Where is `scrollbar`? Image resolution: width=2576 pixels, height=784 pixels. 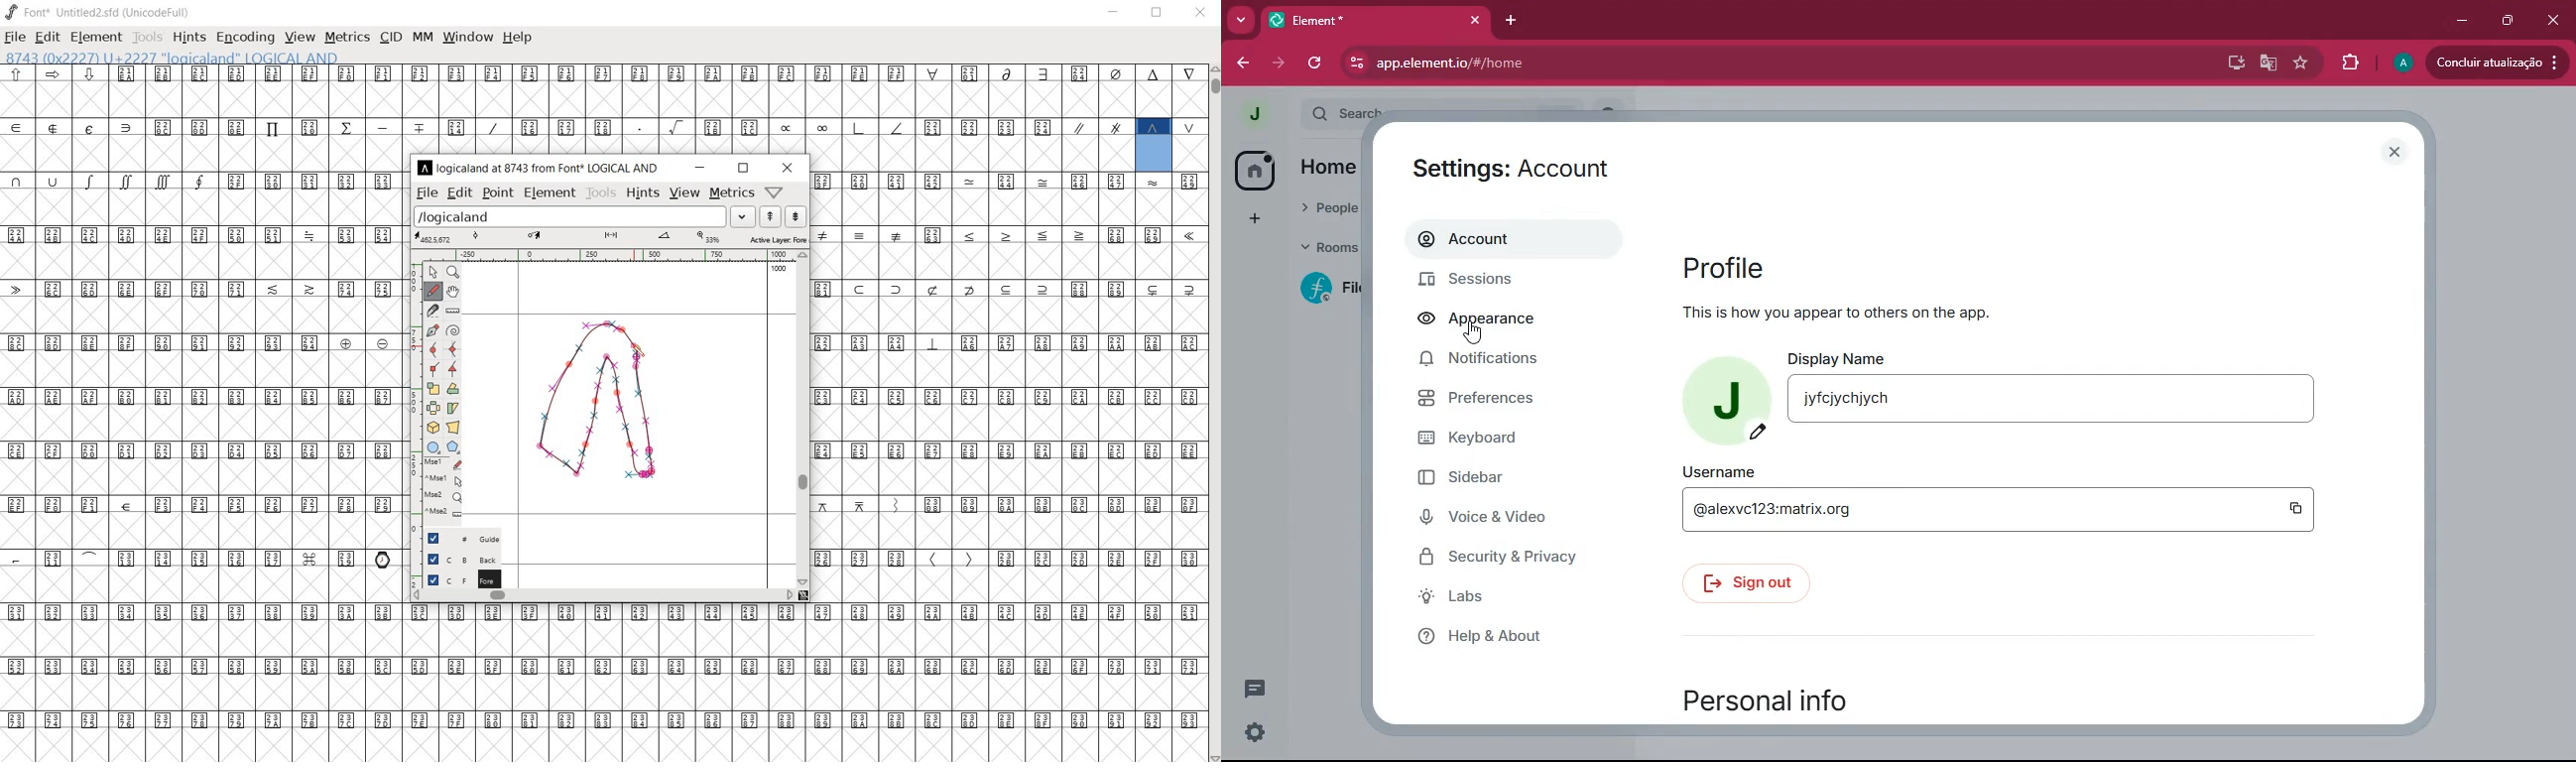 scrollbar is located at coordinates (1214, 413).